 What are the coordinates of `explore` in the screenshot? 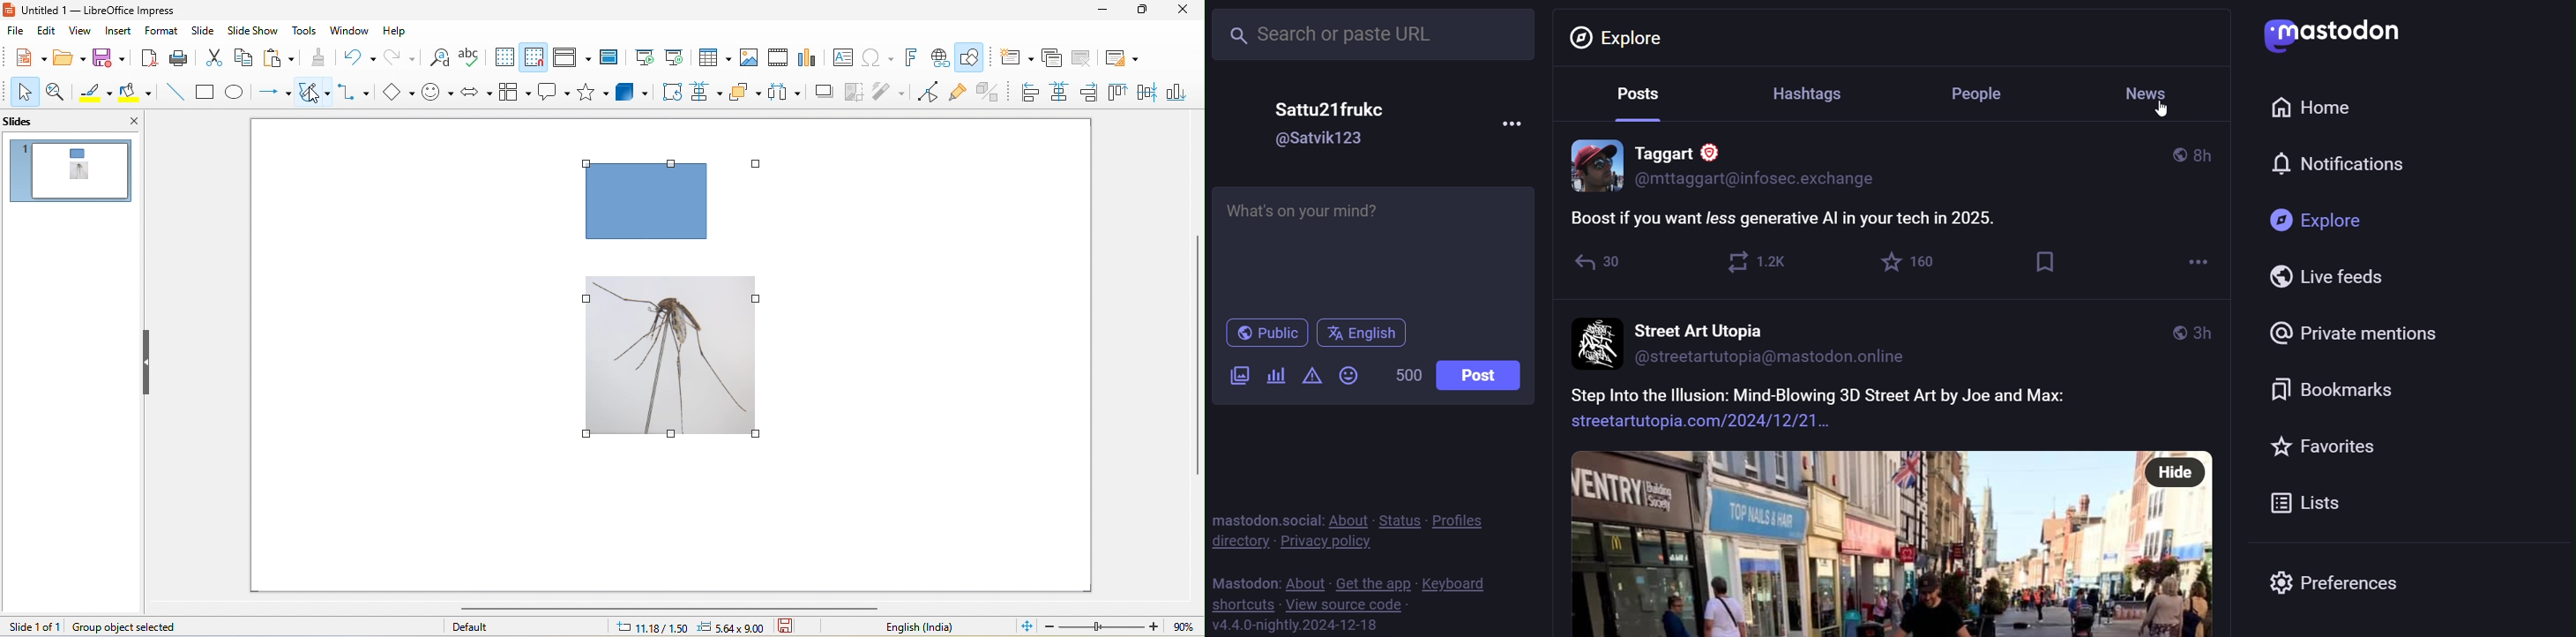 It's located at (2318, 221).